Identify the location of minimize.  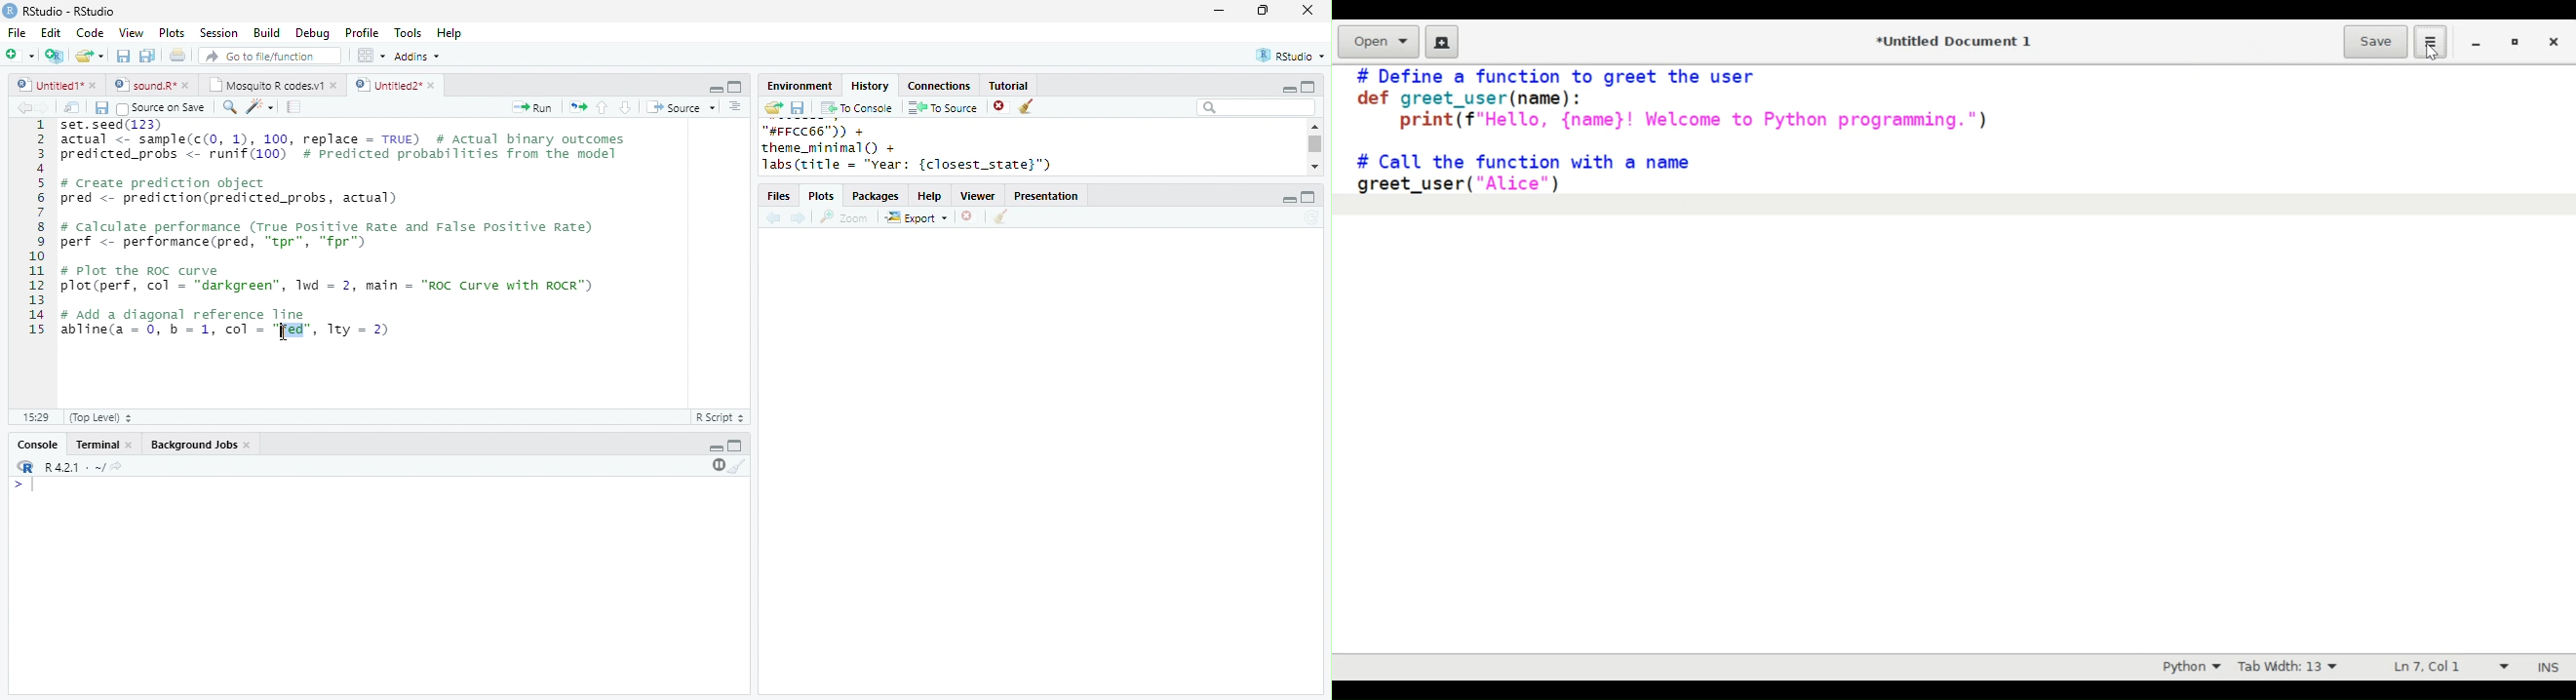
(716, 448).